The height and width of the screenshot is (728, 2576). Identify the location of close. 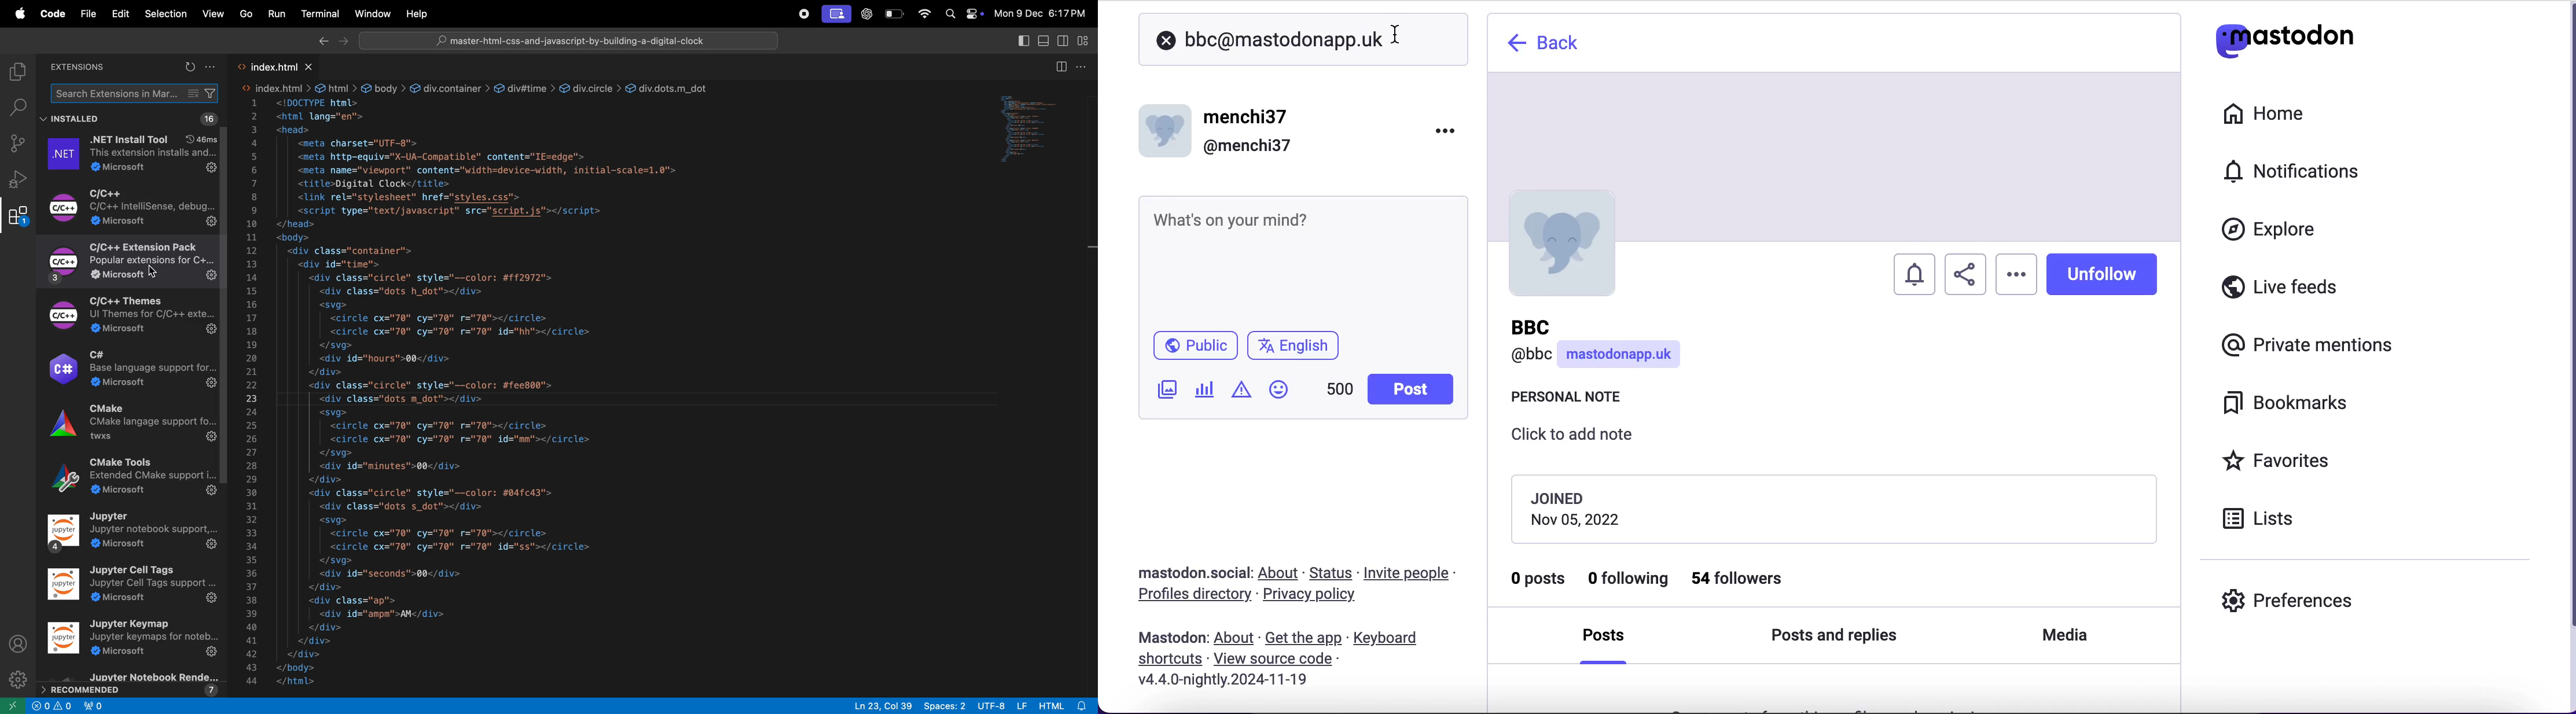
(1166, 41).